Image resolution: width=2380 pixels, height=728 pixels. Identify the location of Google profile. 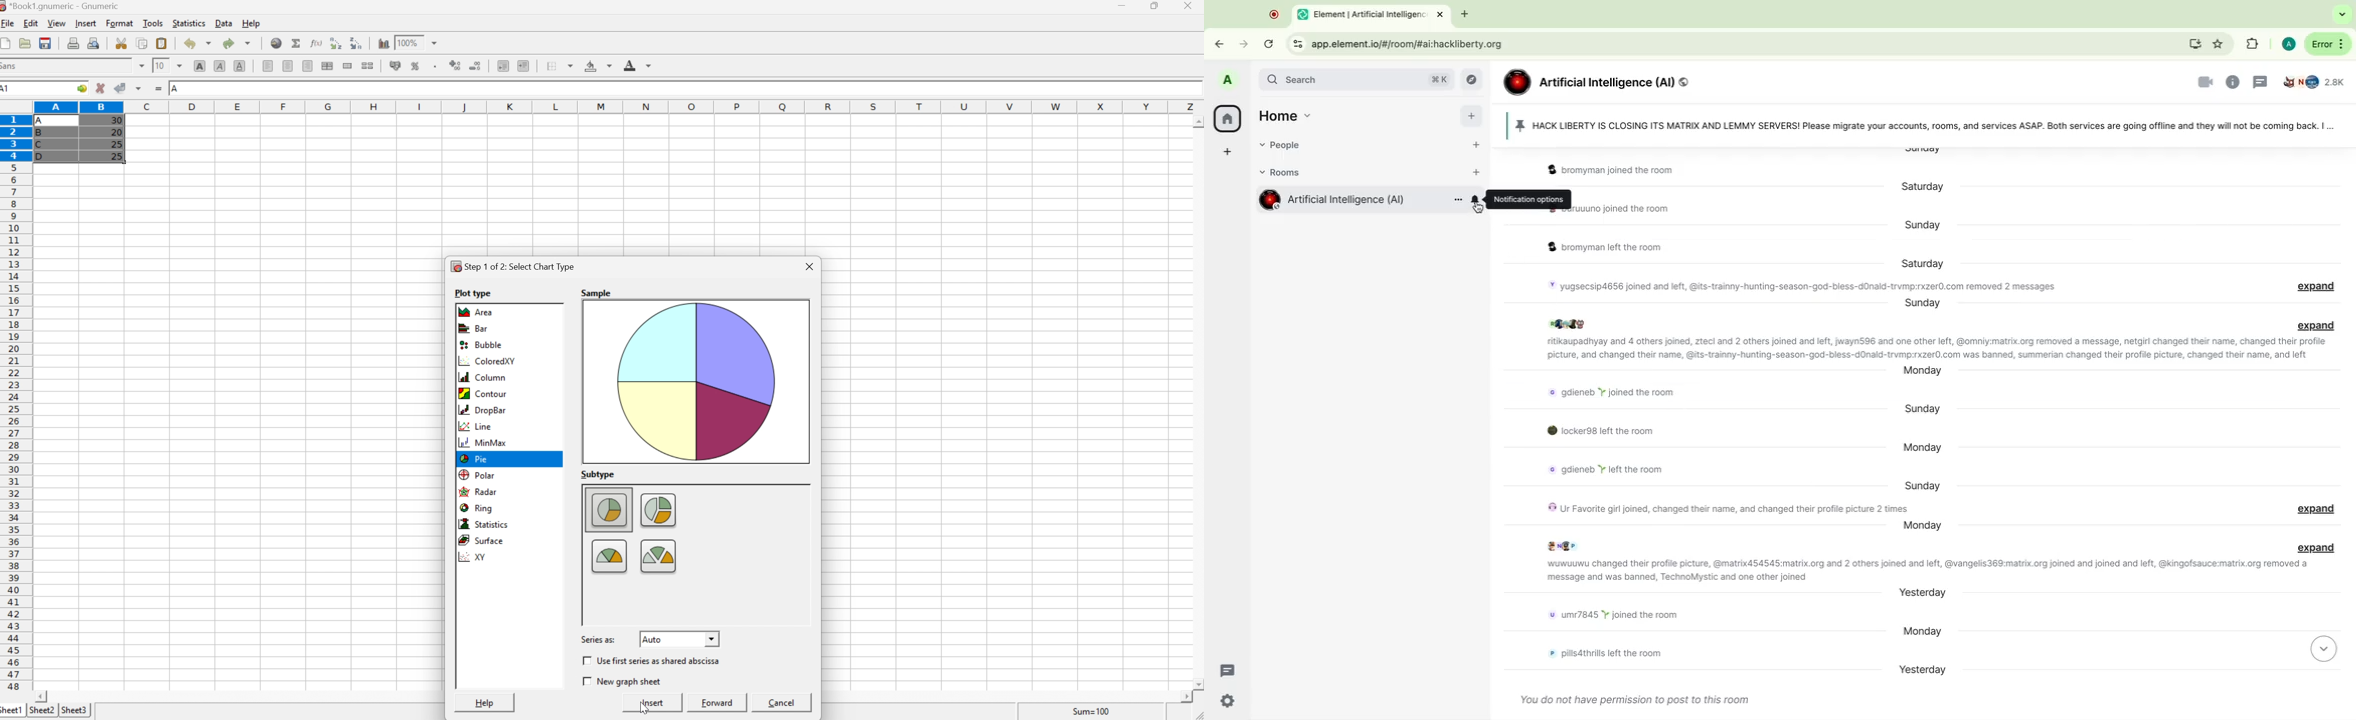
(2286, 46).